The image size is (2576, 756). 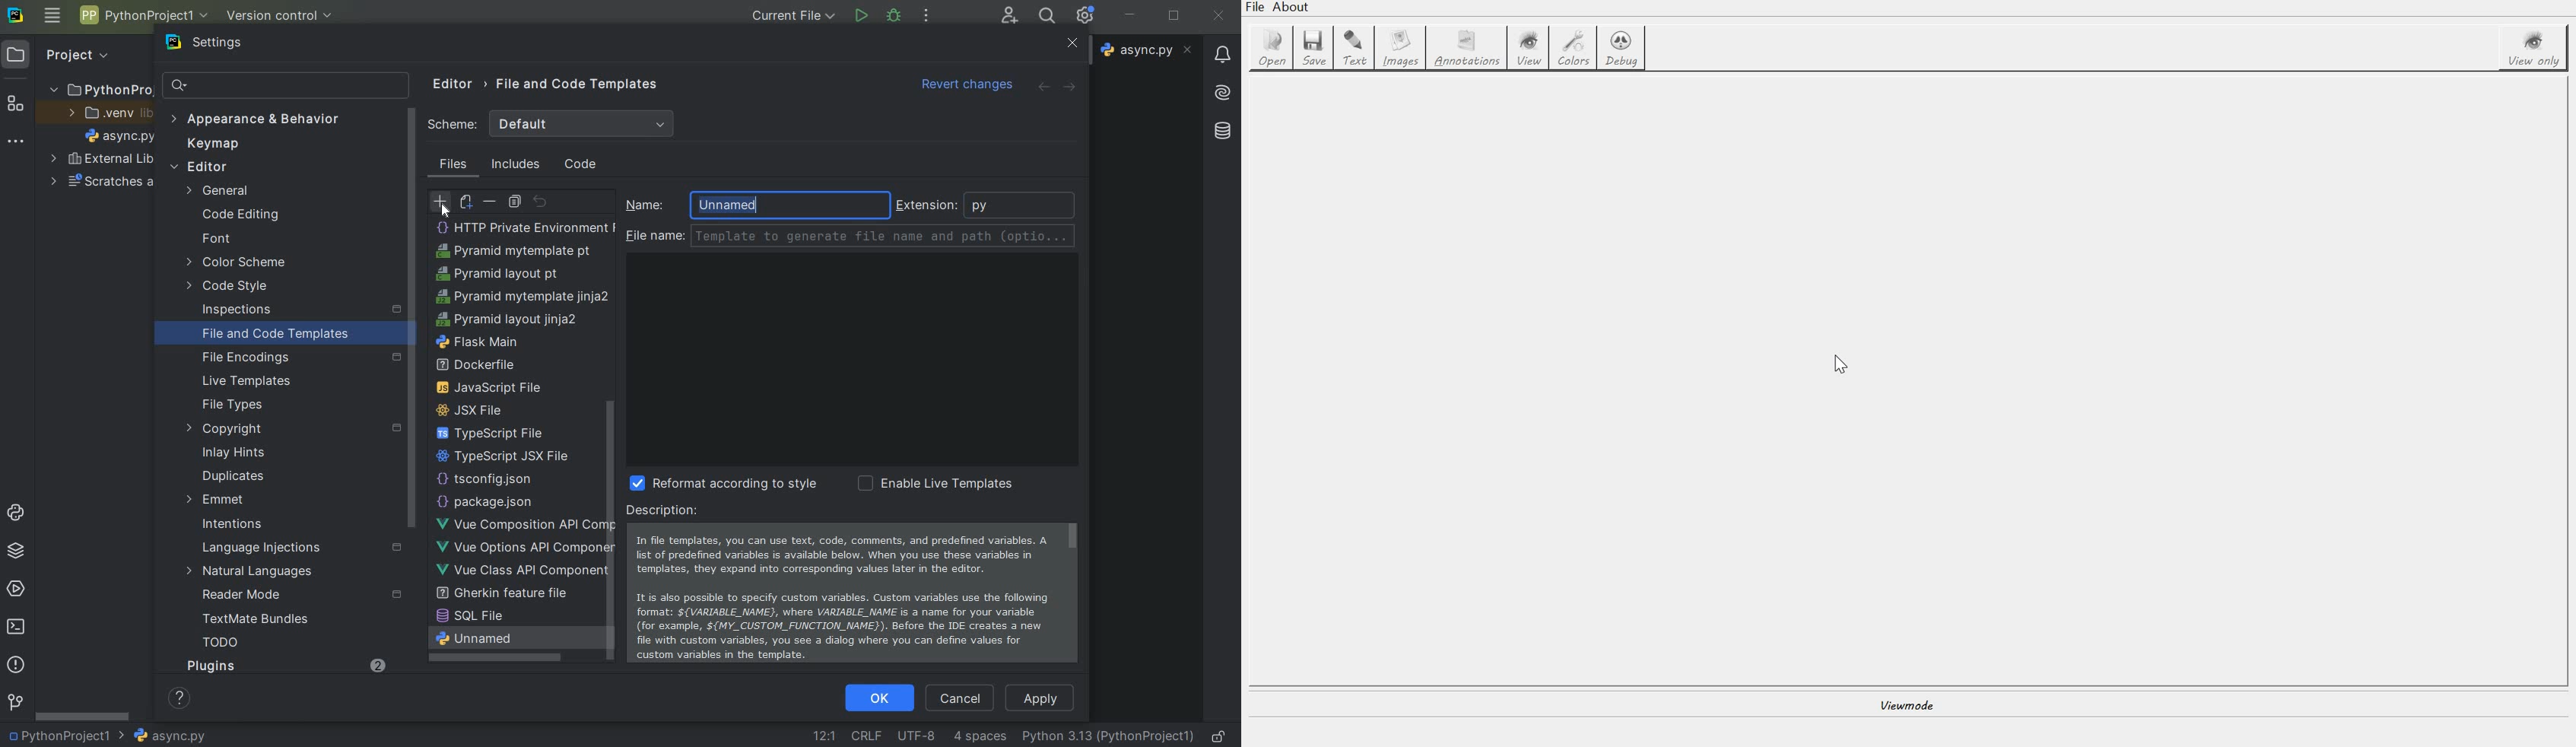 What do you see at coordinates (486, 477) in the screenshot?
I see `HTTP Request` at bounding box center [486, 477].